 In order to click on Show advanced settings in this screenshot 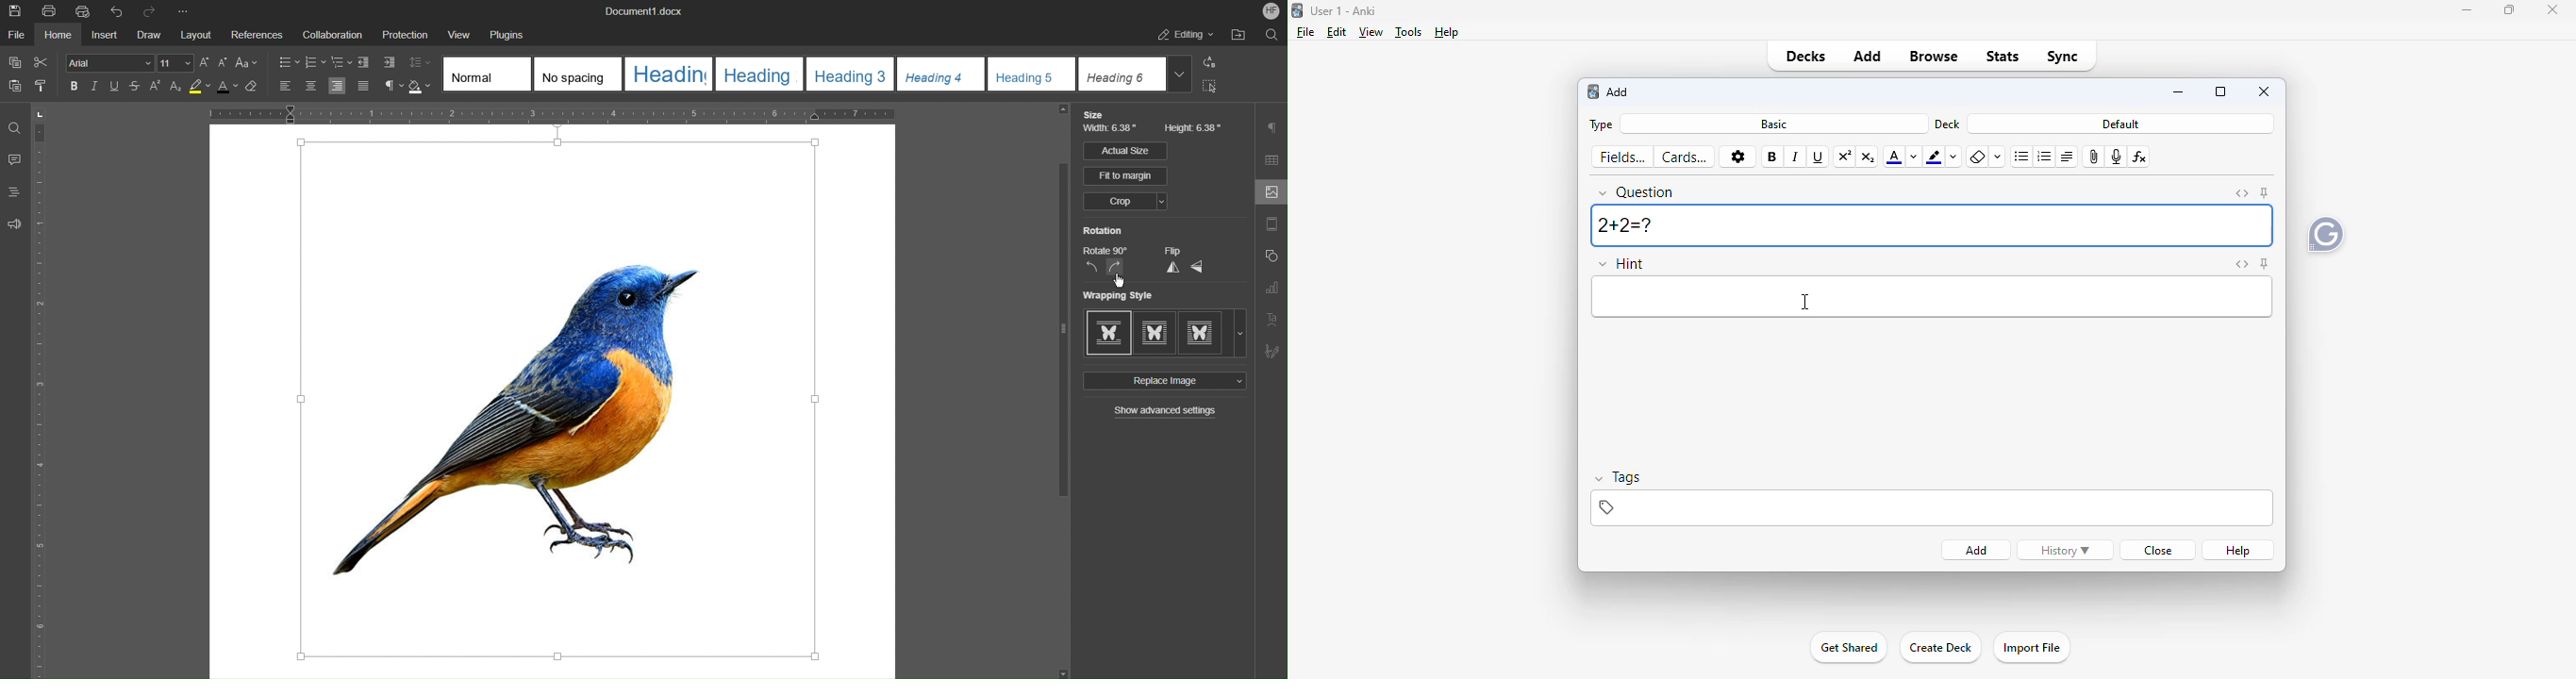, I will do `click(1165, 413)`.